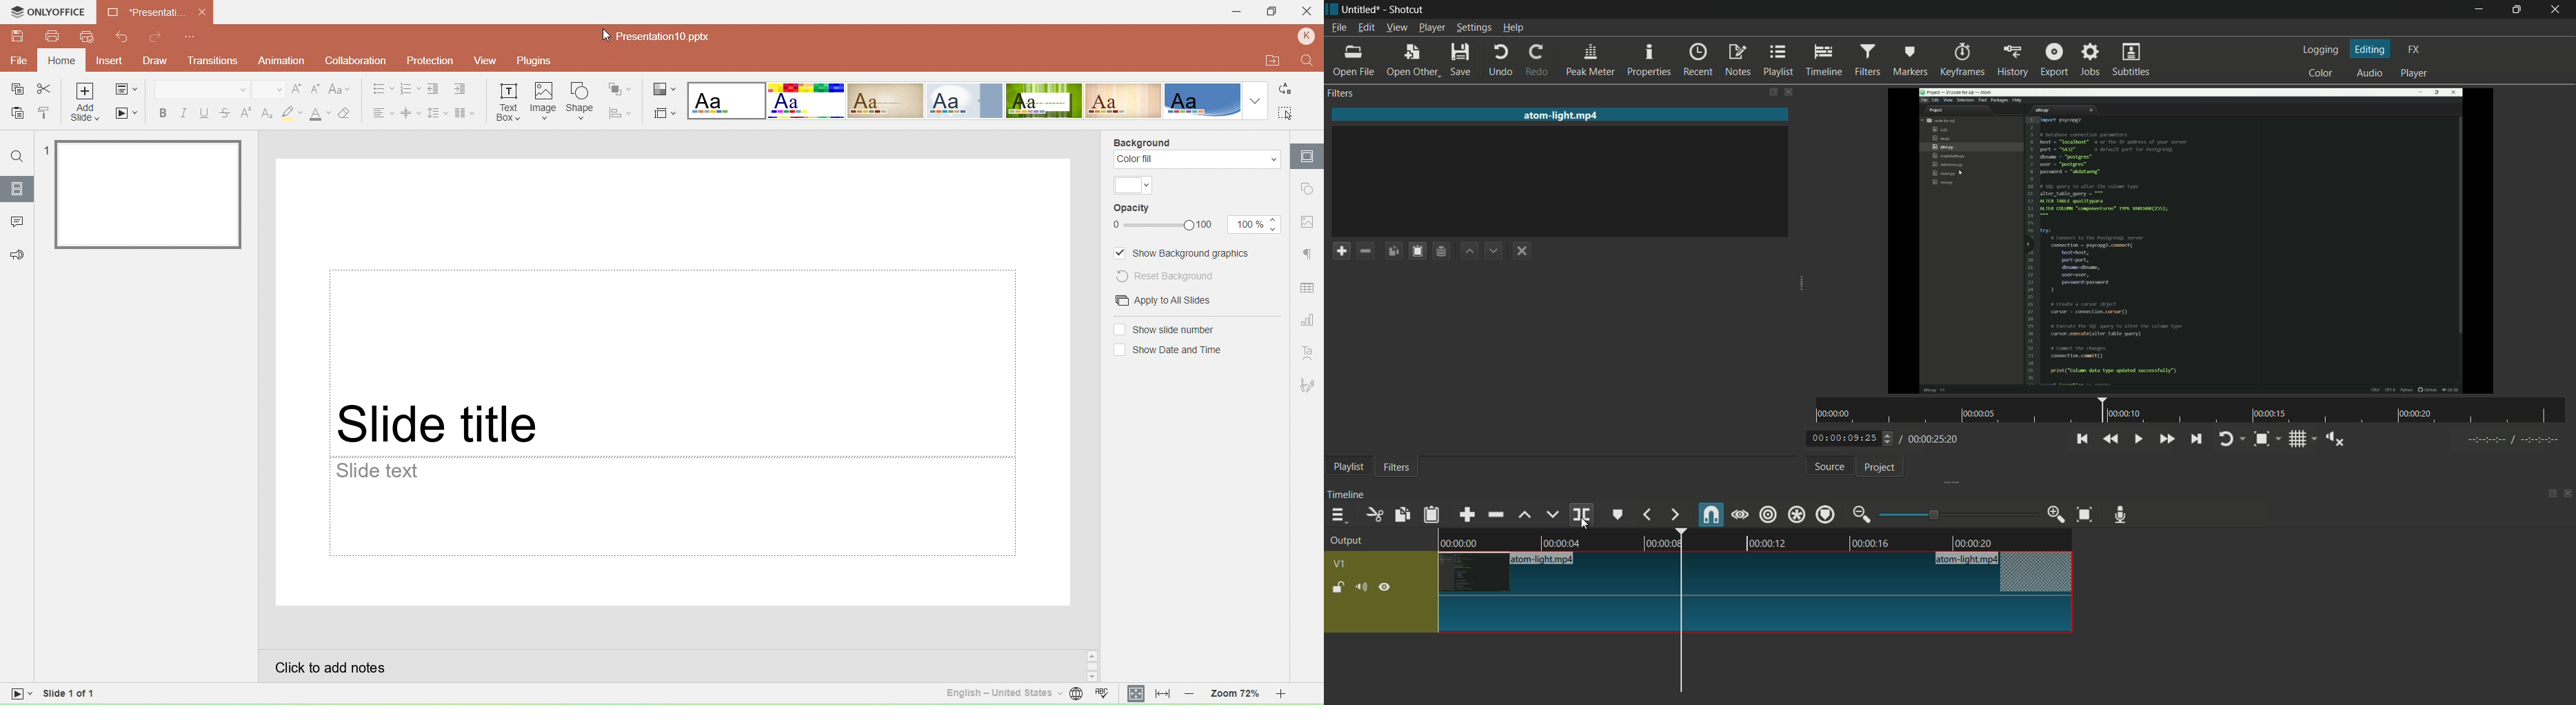  What do you see at coordinates (18, 37) in the screenshot?
I see `Save` at bounding box center [18, 37].